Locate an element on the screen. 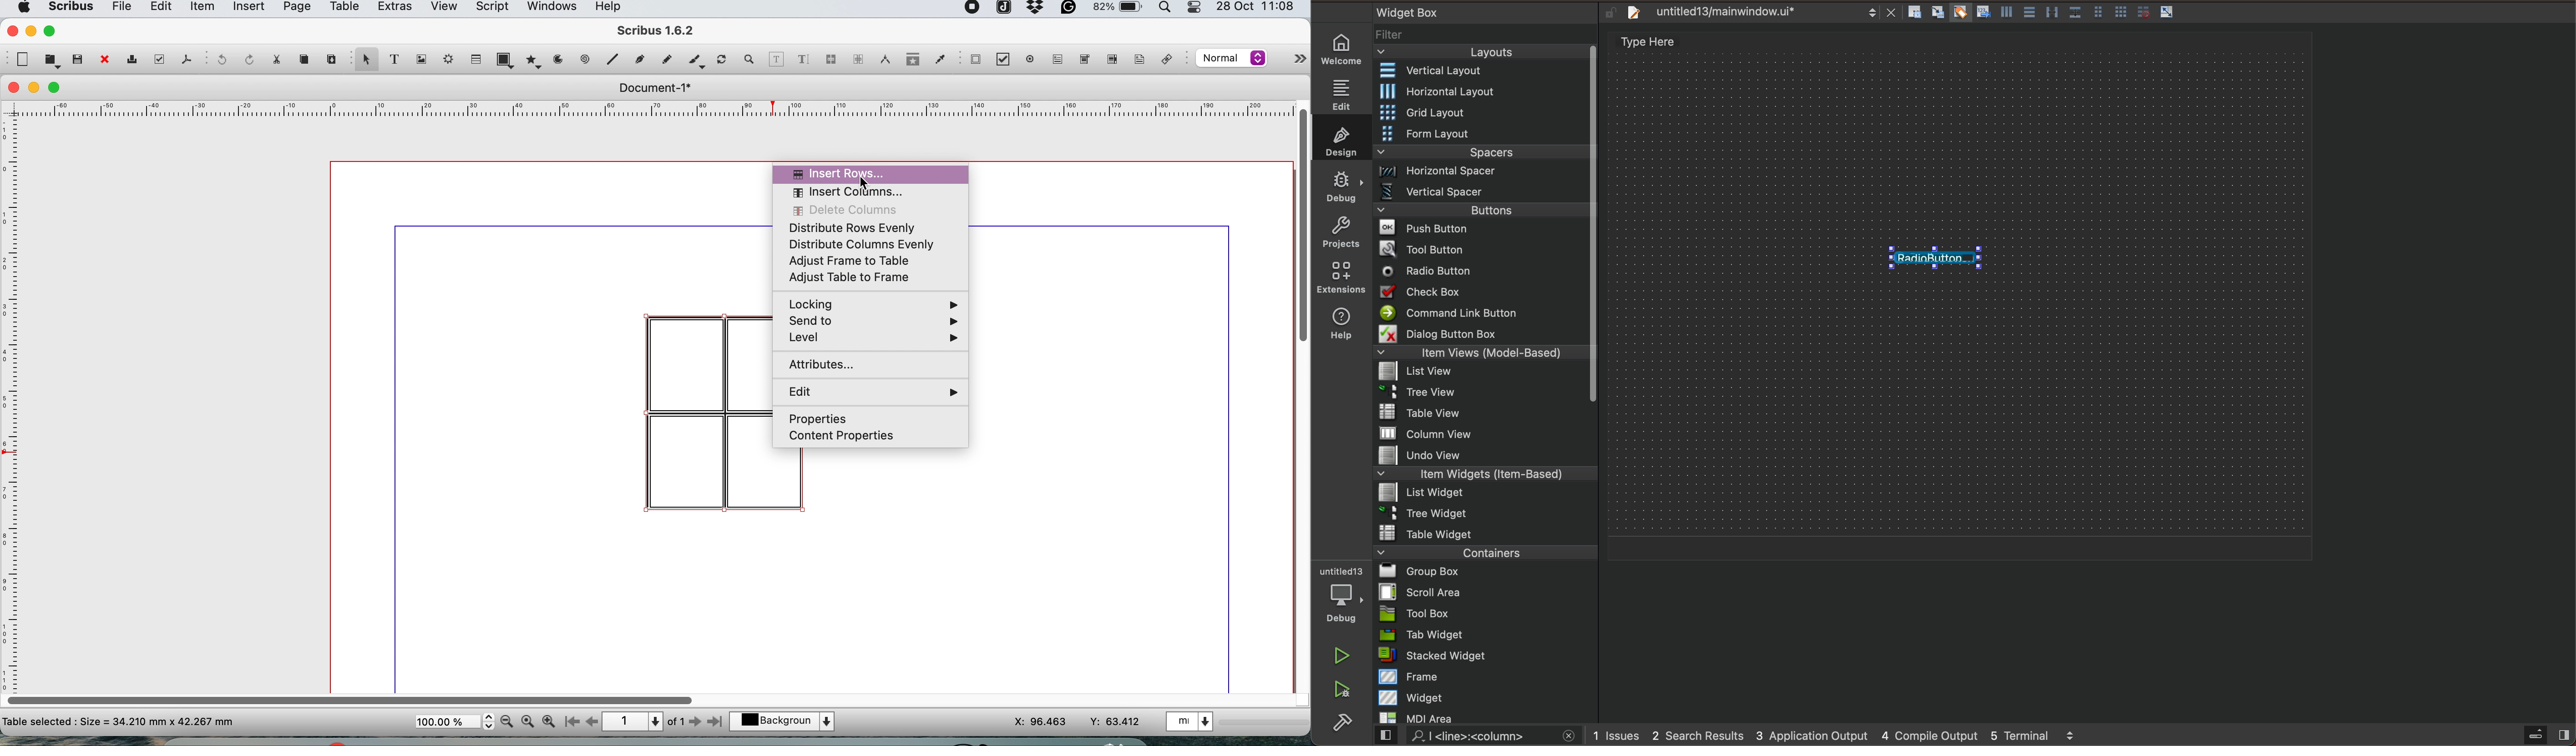  shape is located at coordinates (507, 60).